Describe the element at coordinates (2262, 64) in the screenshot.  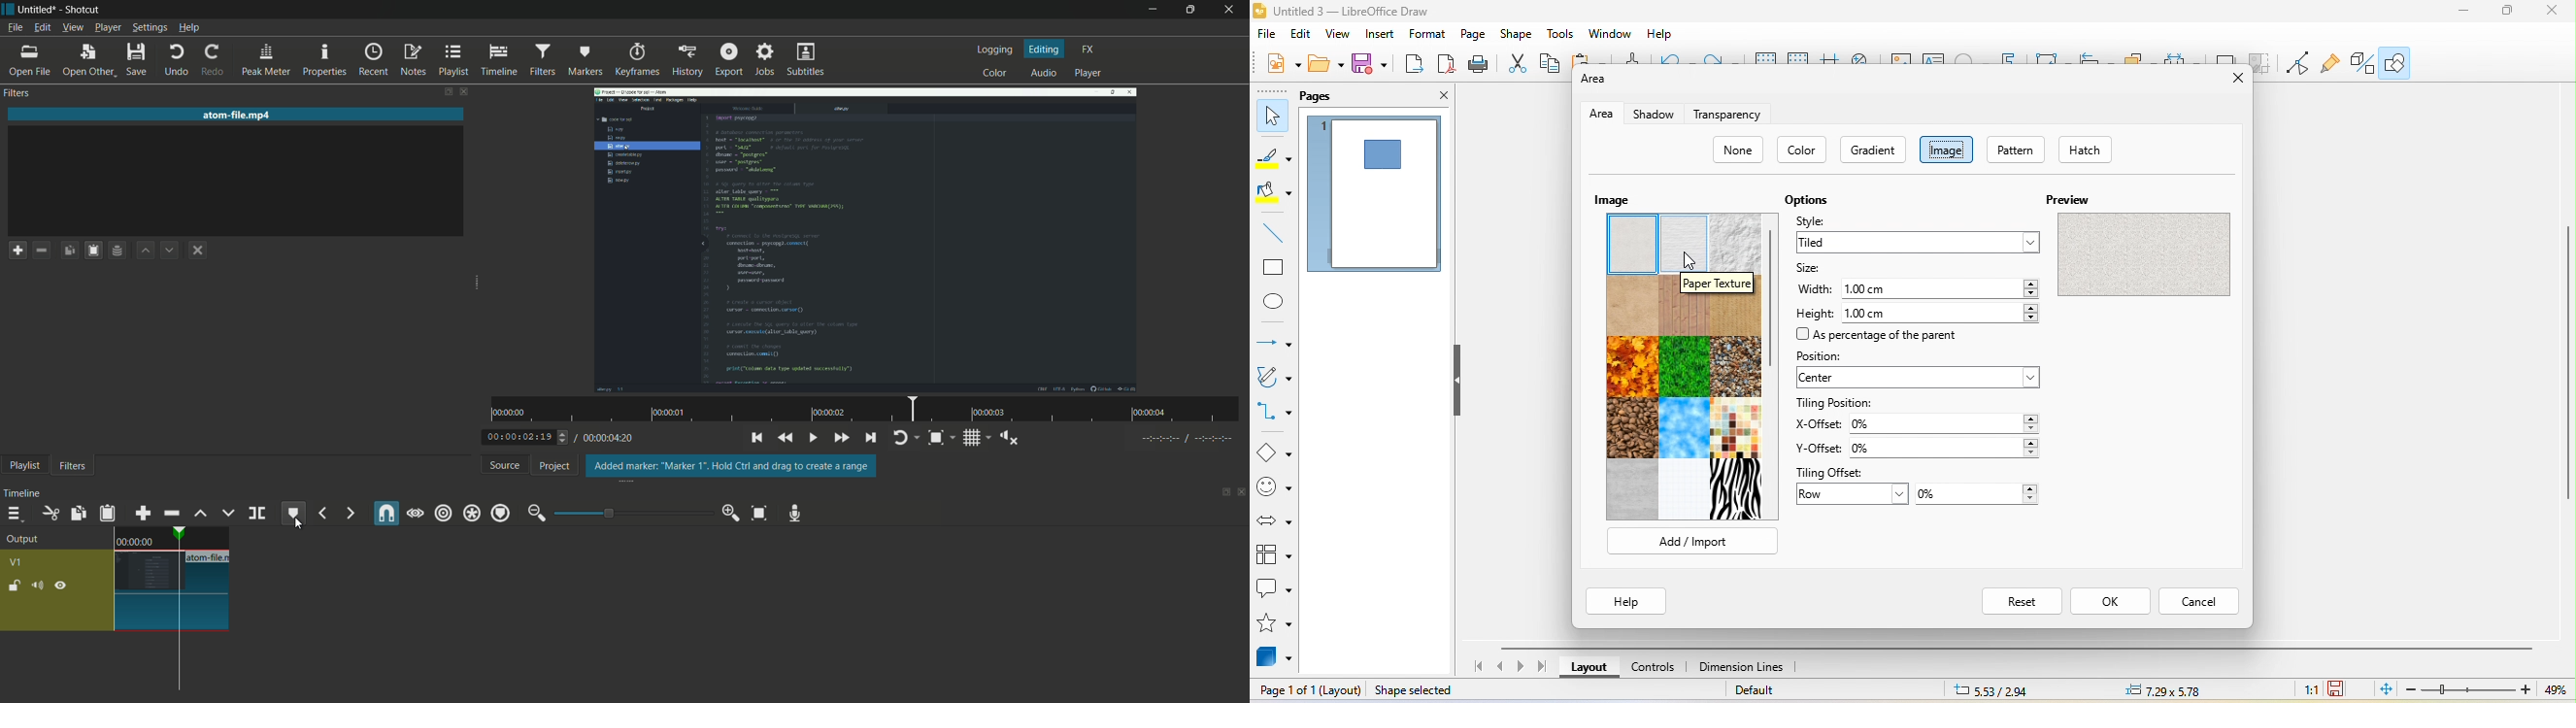
I see `crop image` at that location.